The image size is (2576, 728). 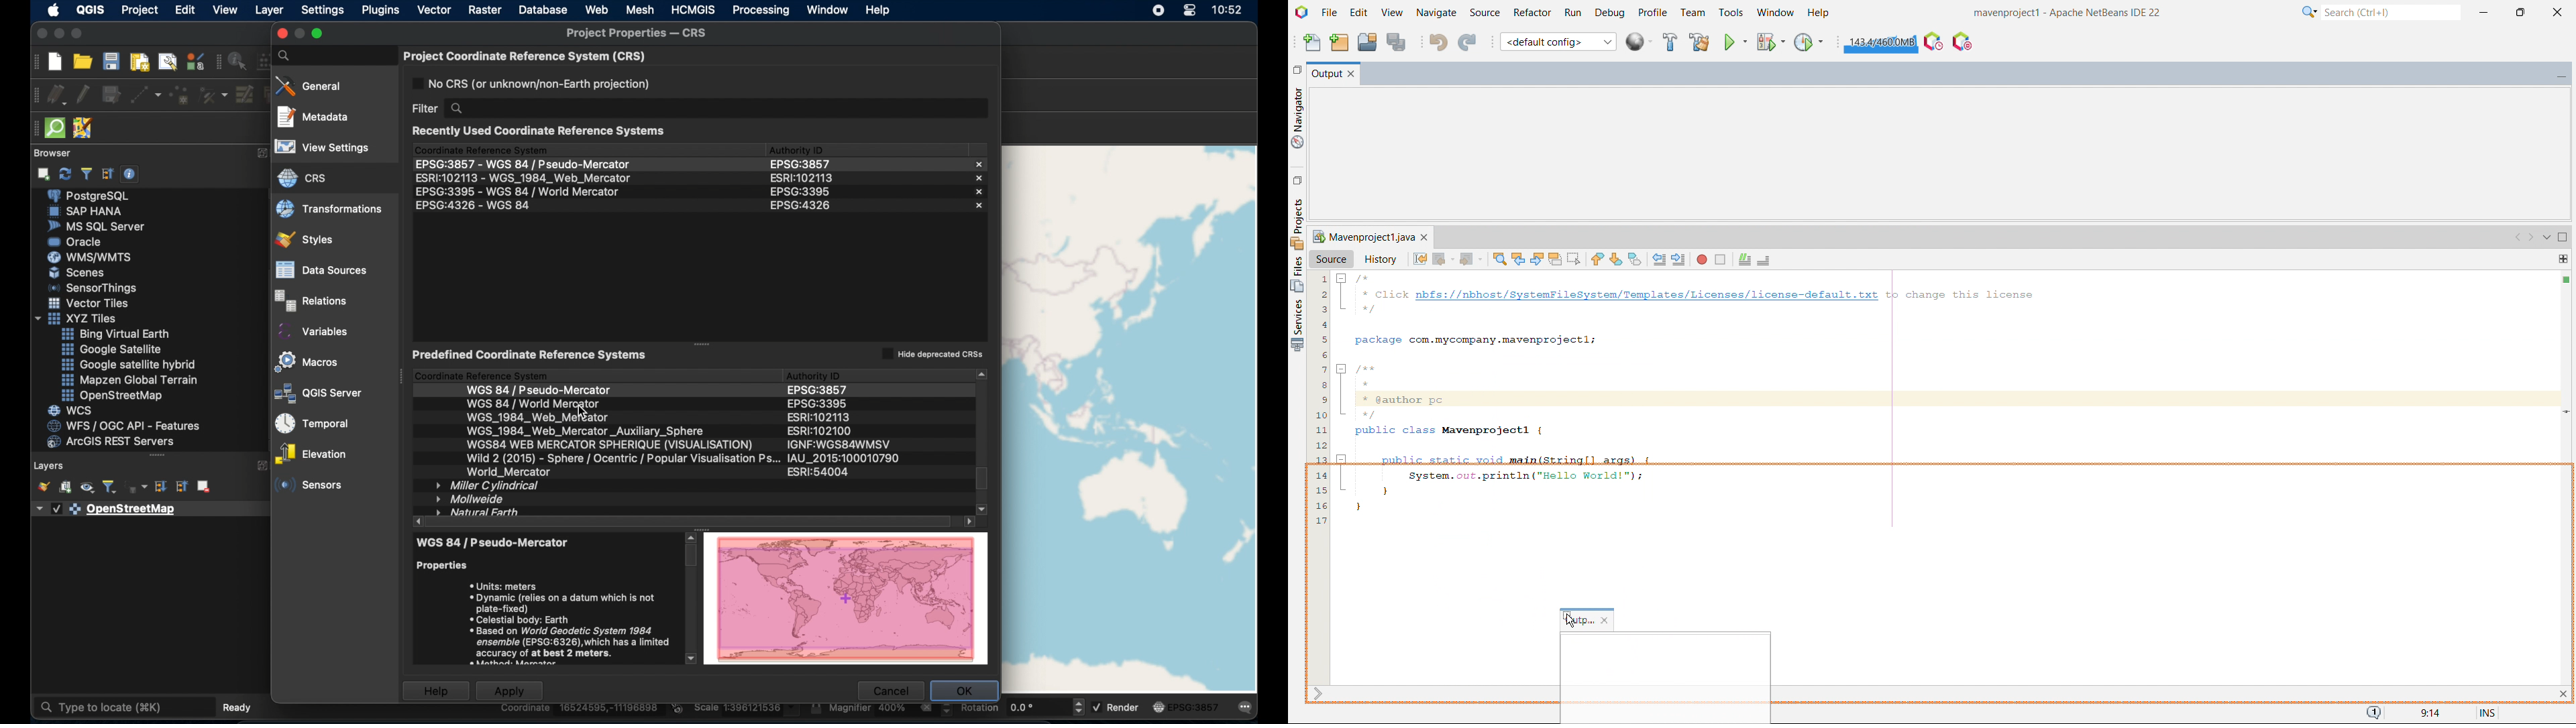 What do you see at coordinates (115, 351) in the screenshot?
I see `google satellite` at bounding box center [115, 351].